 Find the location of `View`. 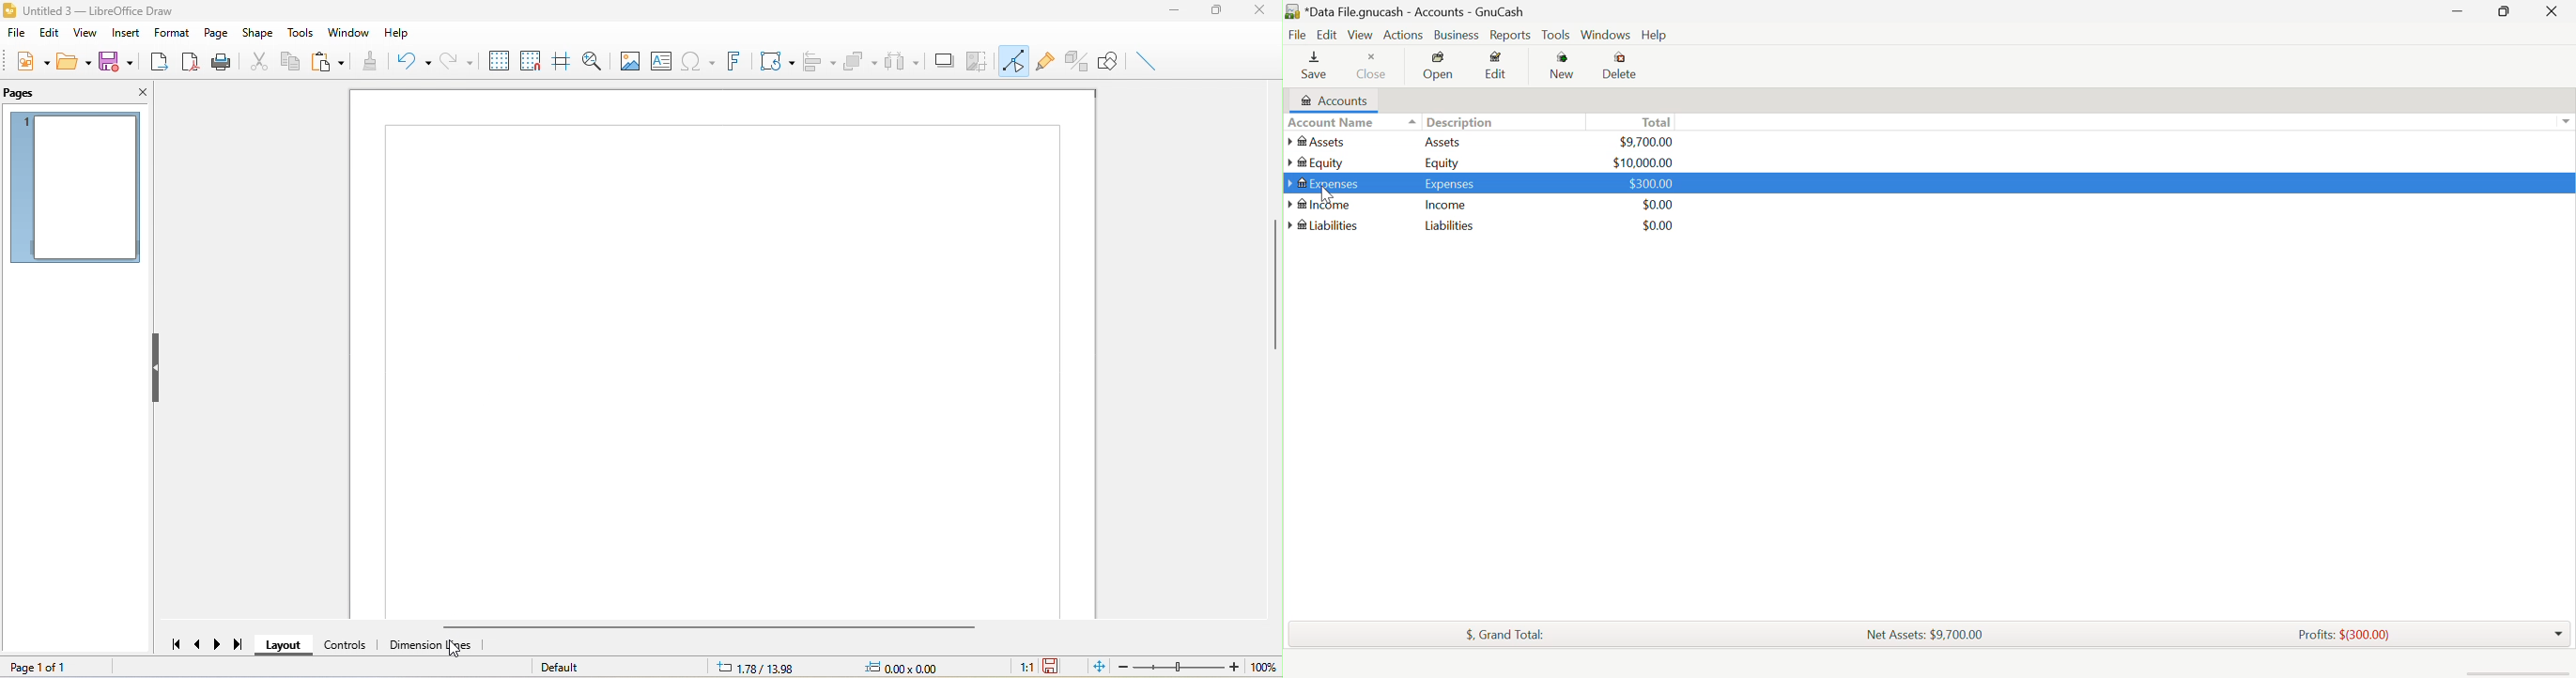

View is located at coordinates (1361, 35).